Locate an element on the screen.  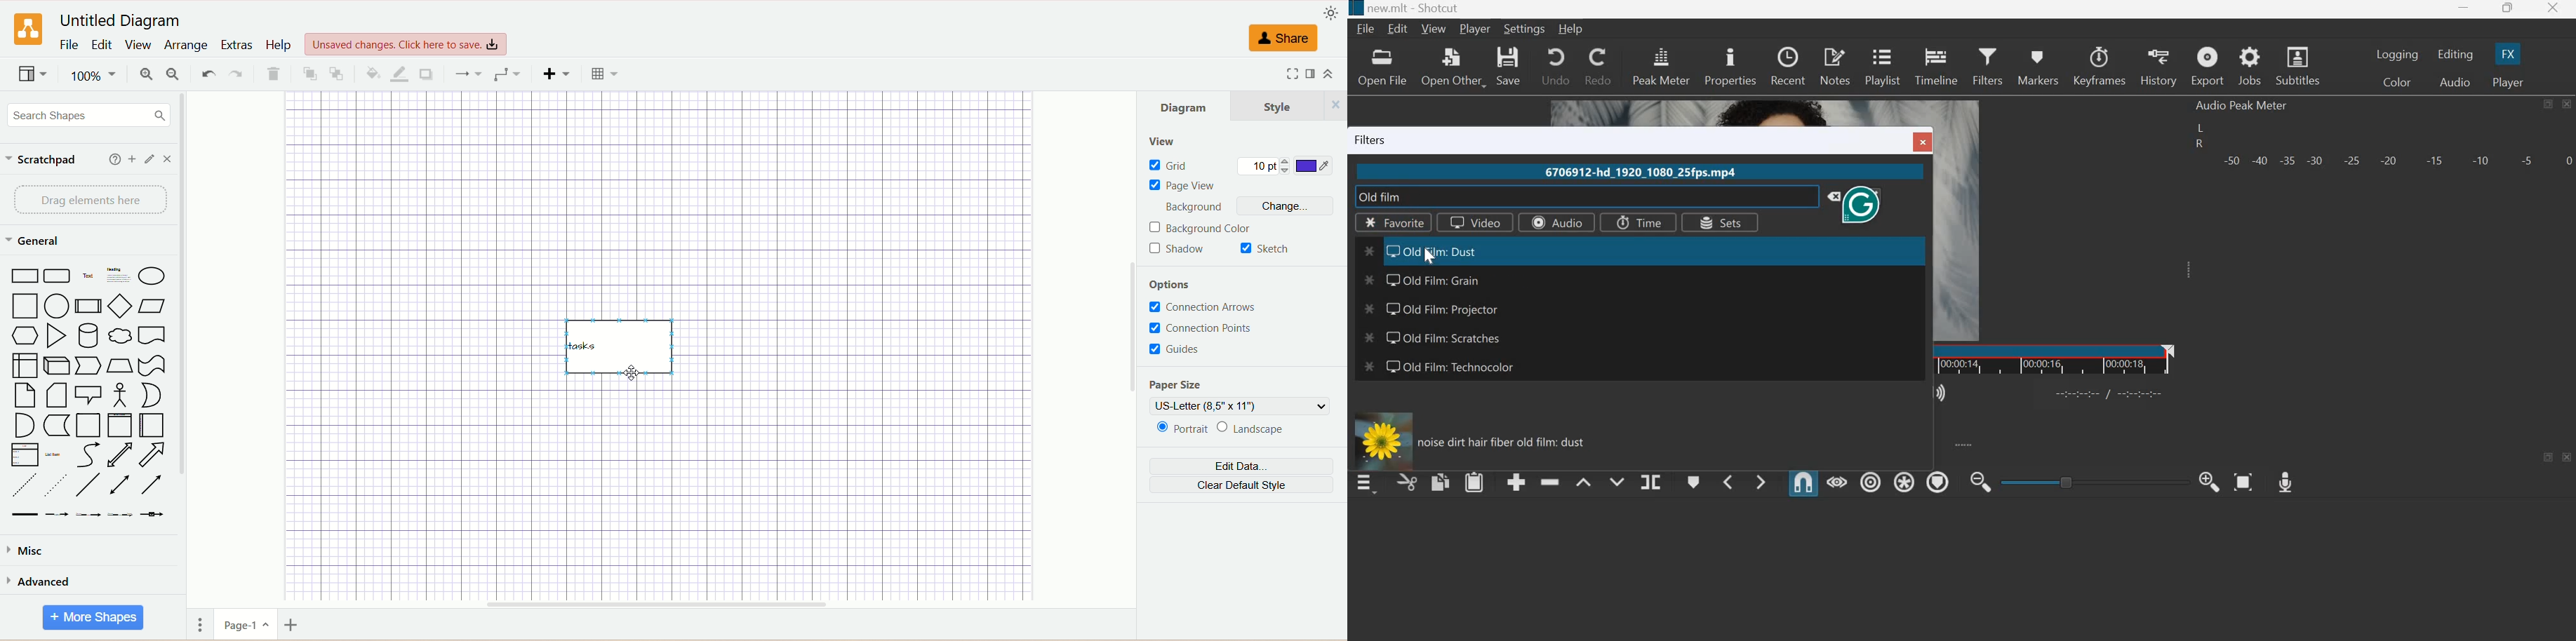
Scrub while dragging is located at coordinates (1838, 482).